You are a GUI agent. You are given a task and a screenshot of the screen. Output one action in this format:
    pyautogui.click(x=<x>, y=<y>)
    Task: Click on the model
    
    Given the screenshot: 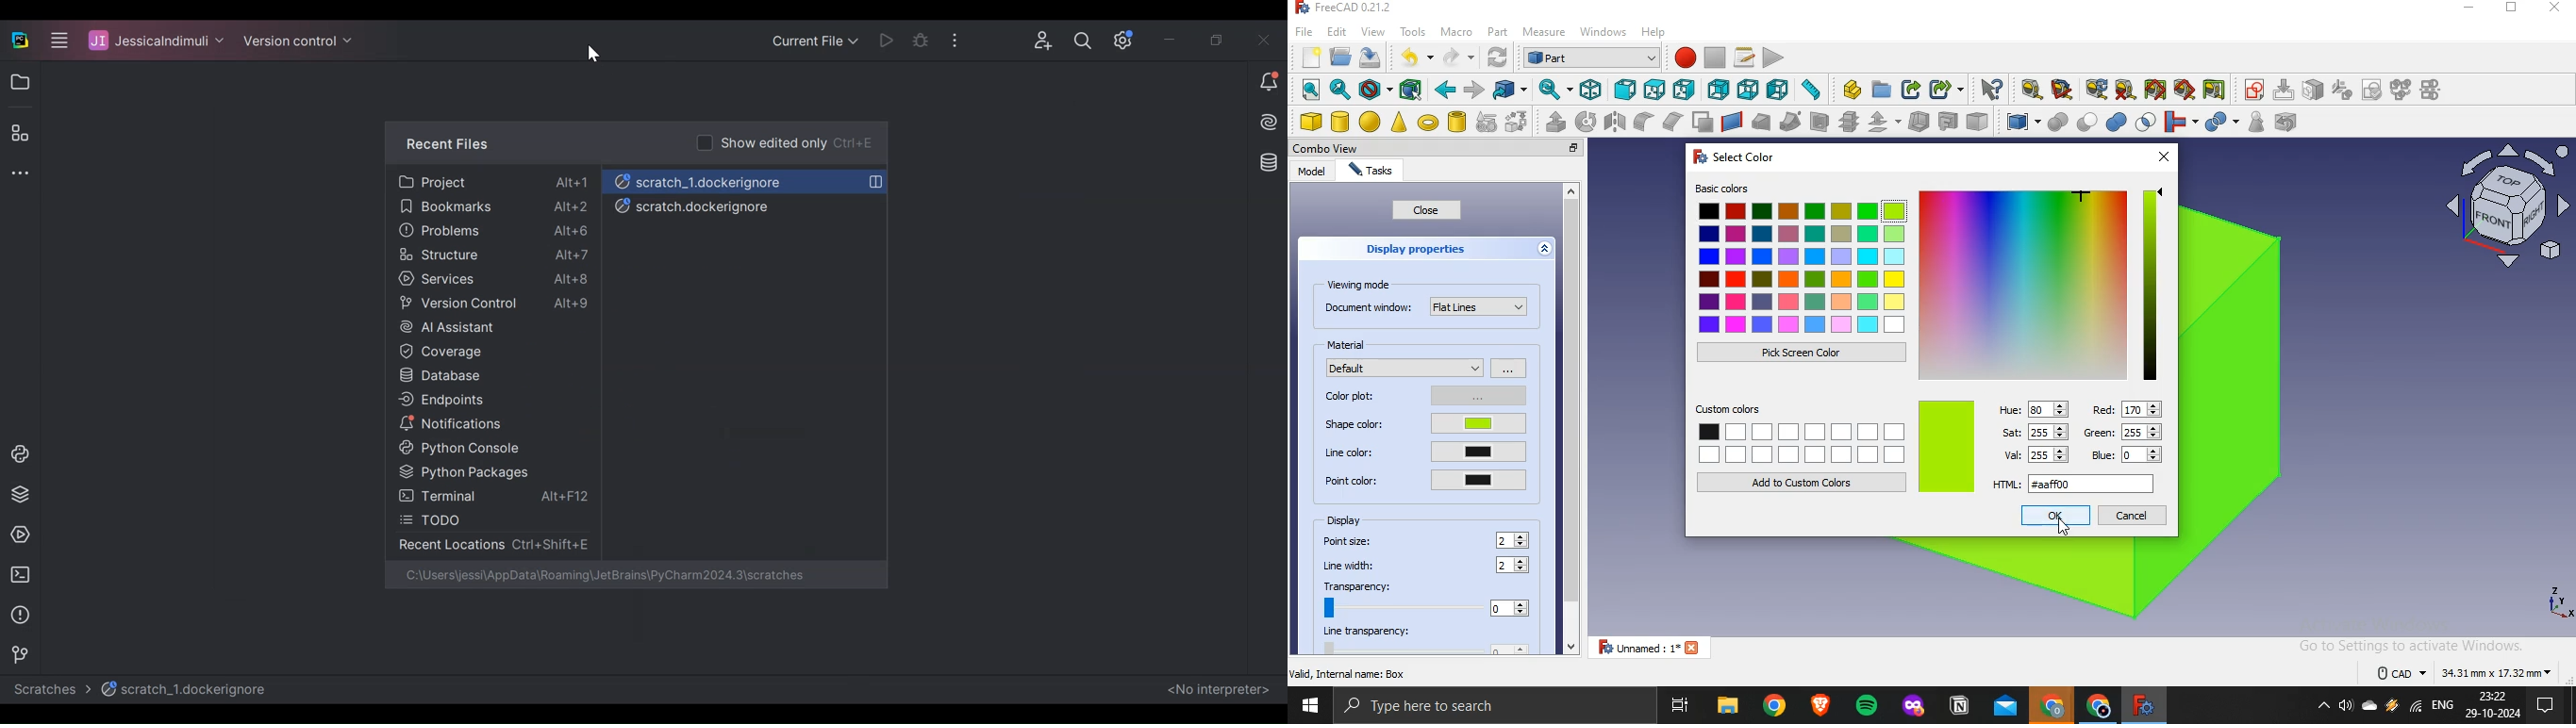 What is the action you would take?
    pyautogui.click(x=1311, y=171)
    